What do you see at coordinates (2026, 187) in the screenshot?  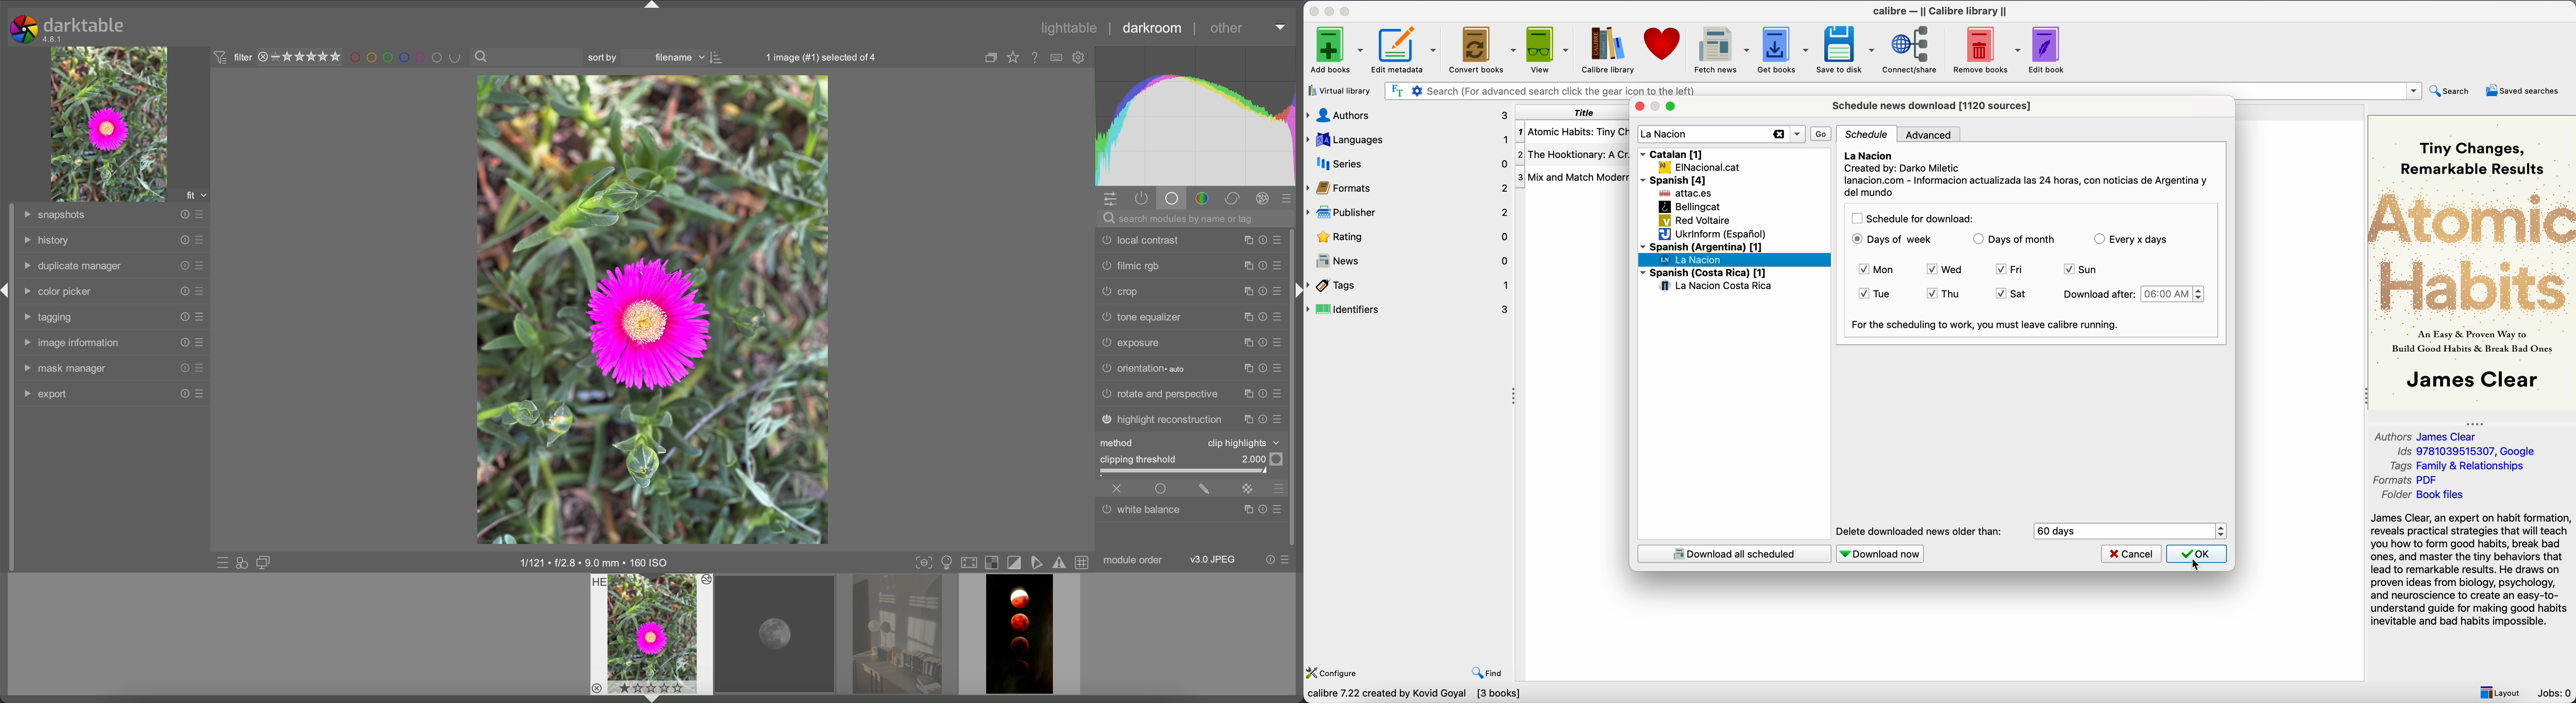 I see `lanacion.com - Informacion actualizada las 24 horas, can noticias de Argentina y del mundo ` at bounding box center [2026, 187].